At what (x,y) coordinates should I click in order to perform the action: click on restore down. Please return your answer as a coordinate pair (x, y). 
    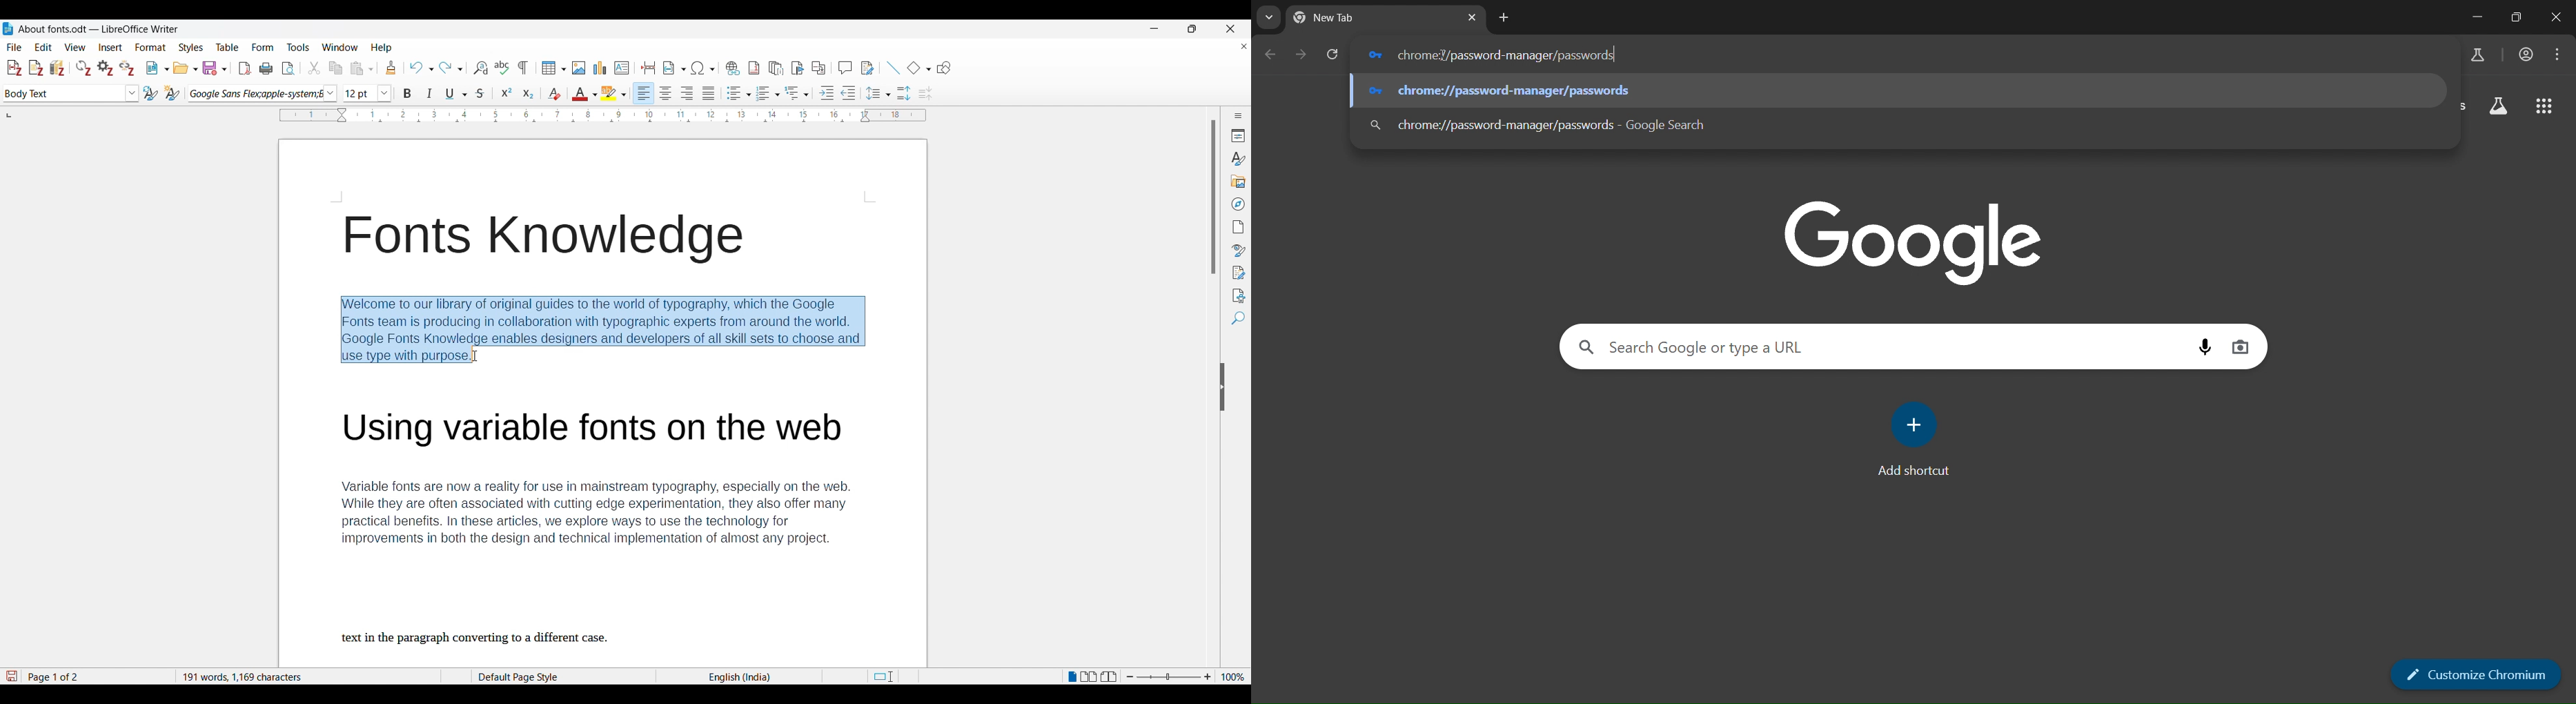
    Looking at the image, I should click on (2513, 17).